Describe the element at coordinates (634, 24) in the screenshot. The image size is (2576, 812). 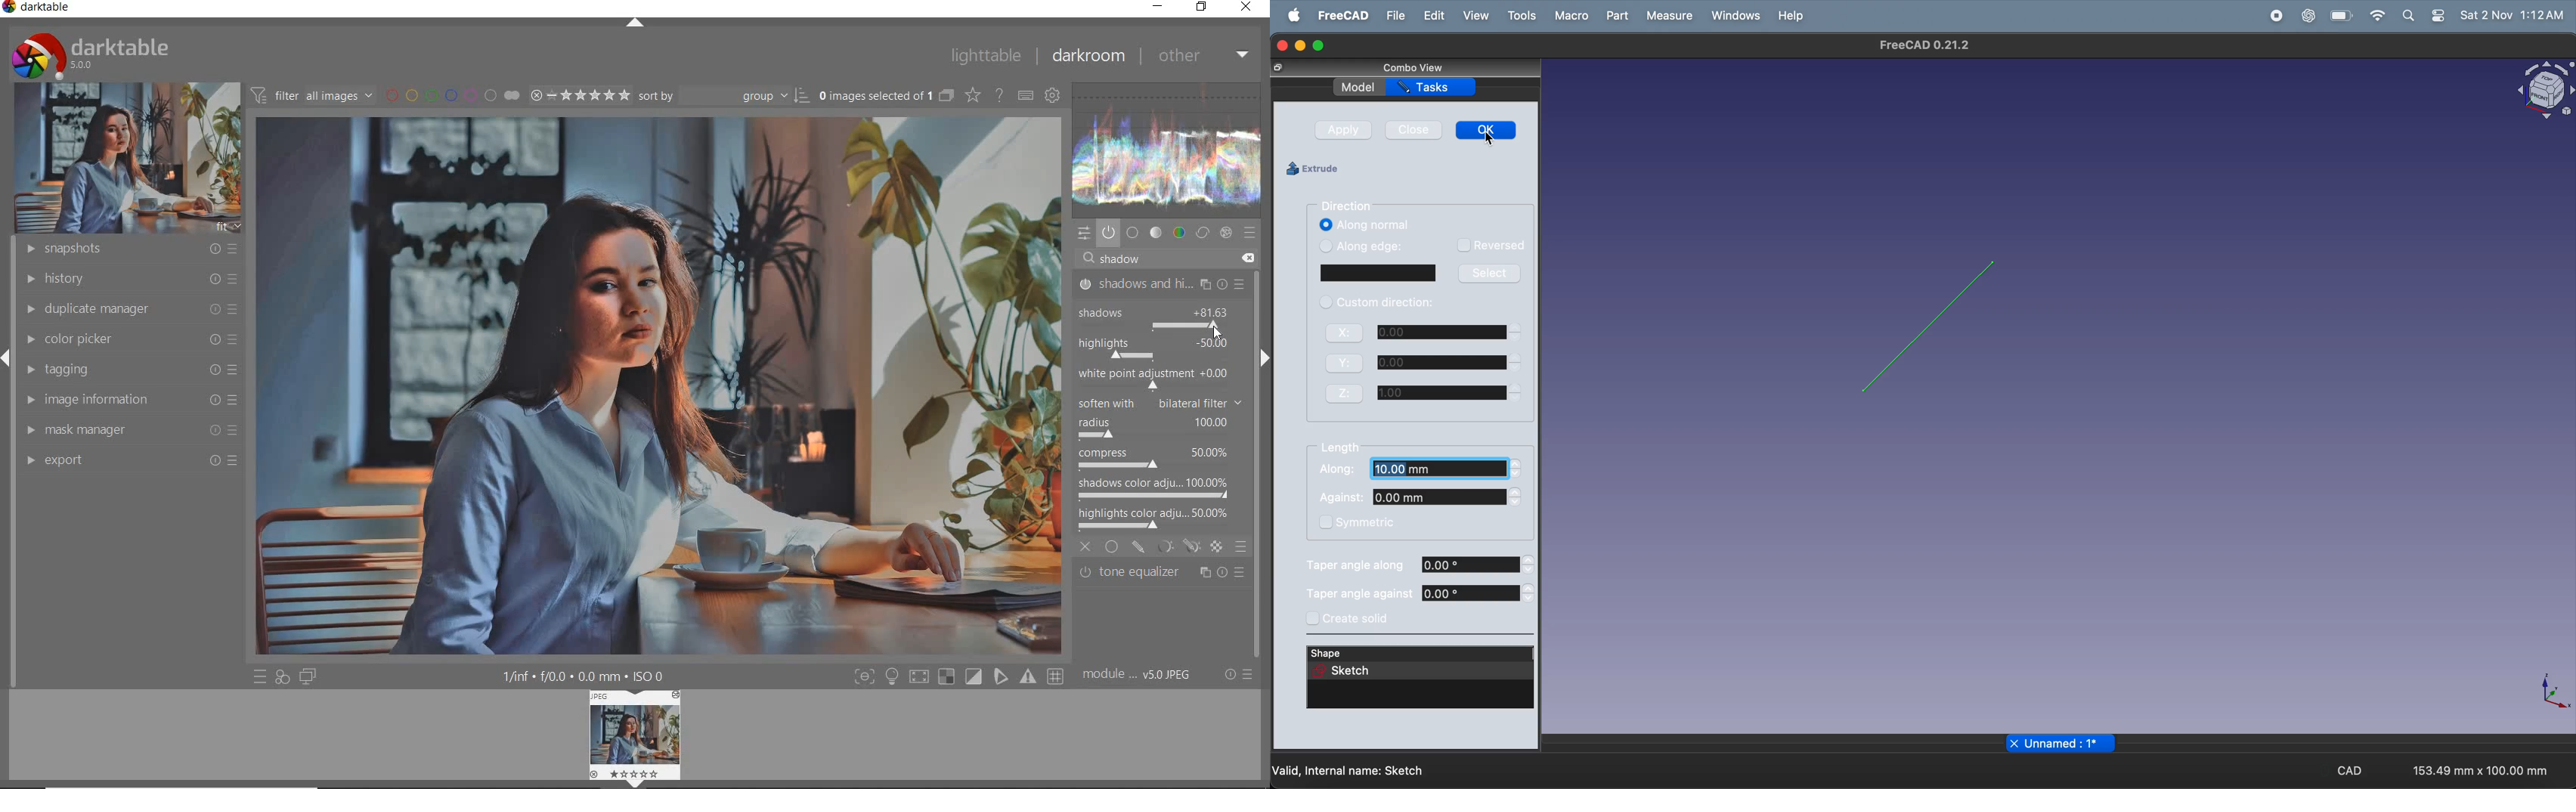
I see `expand/collapse` at that location.